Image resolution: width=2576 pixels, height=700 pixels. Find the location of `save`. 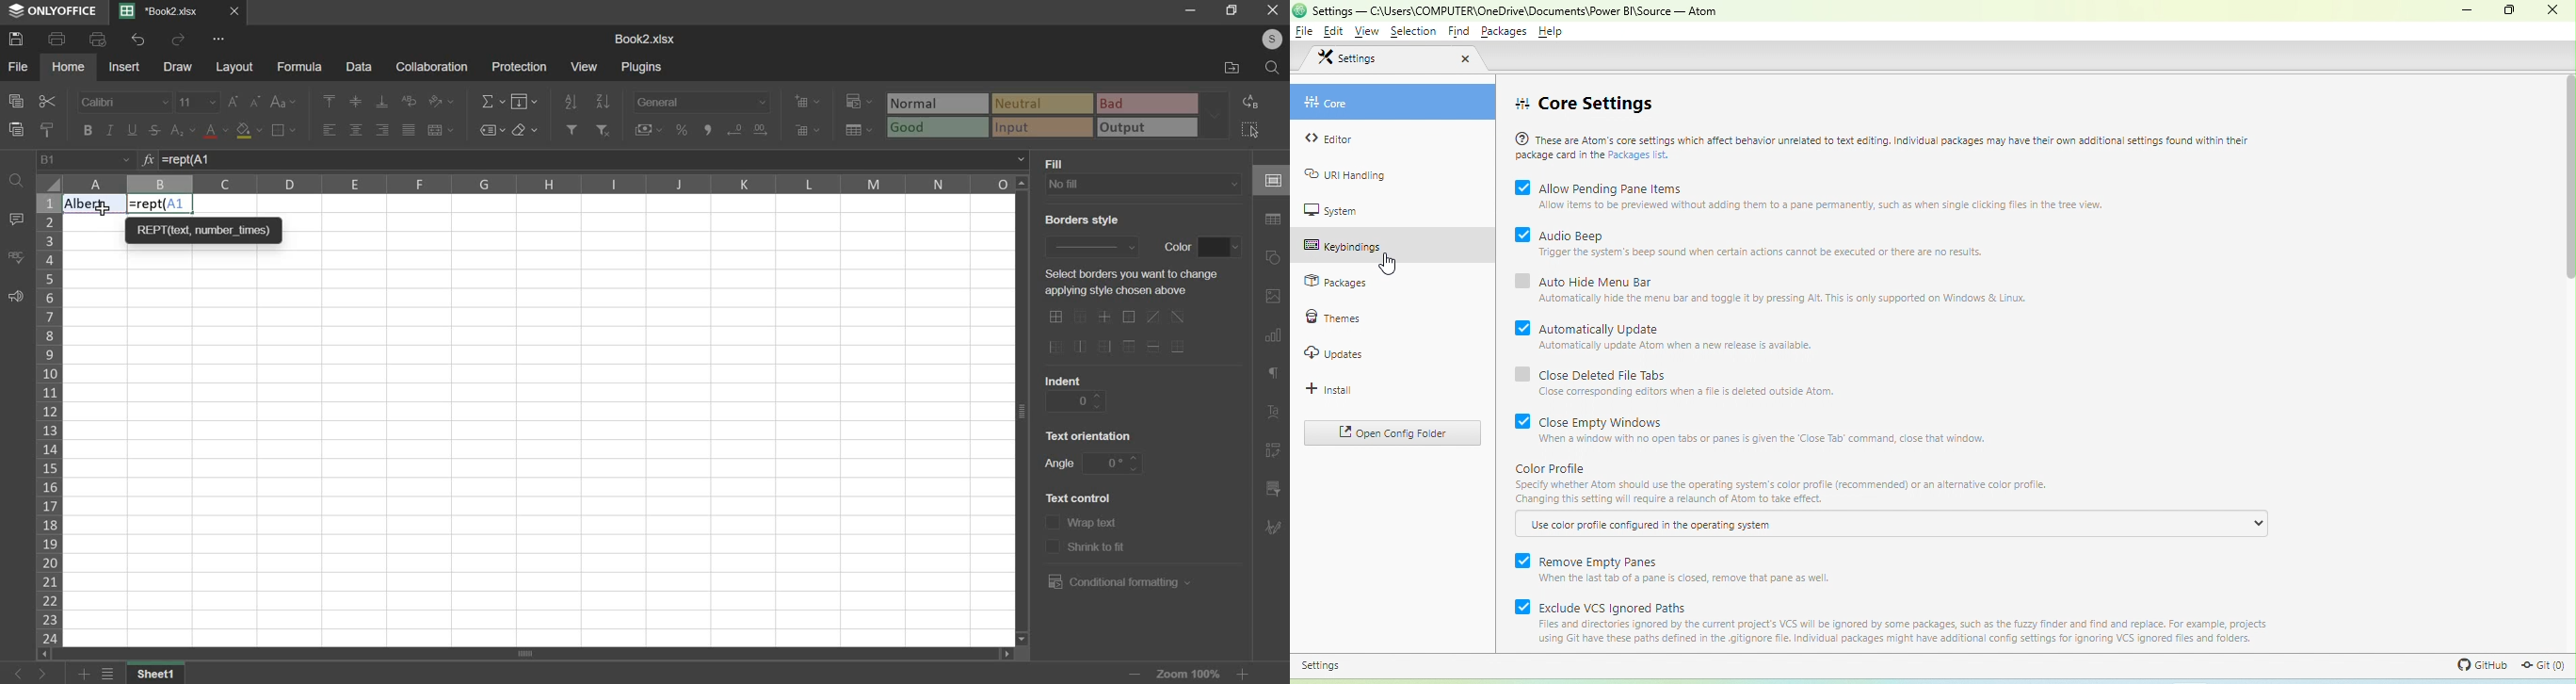

save is located at coordinates (16, 39).